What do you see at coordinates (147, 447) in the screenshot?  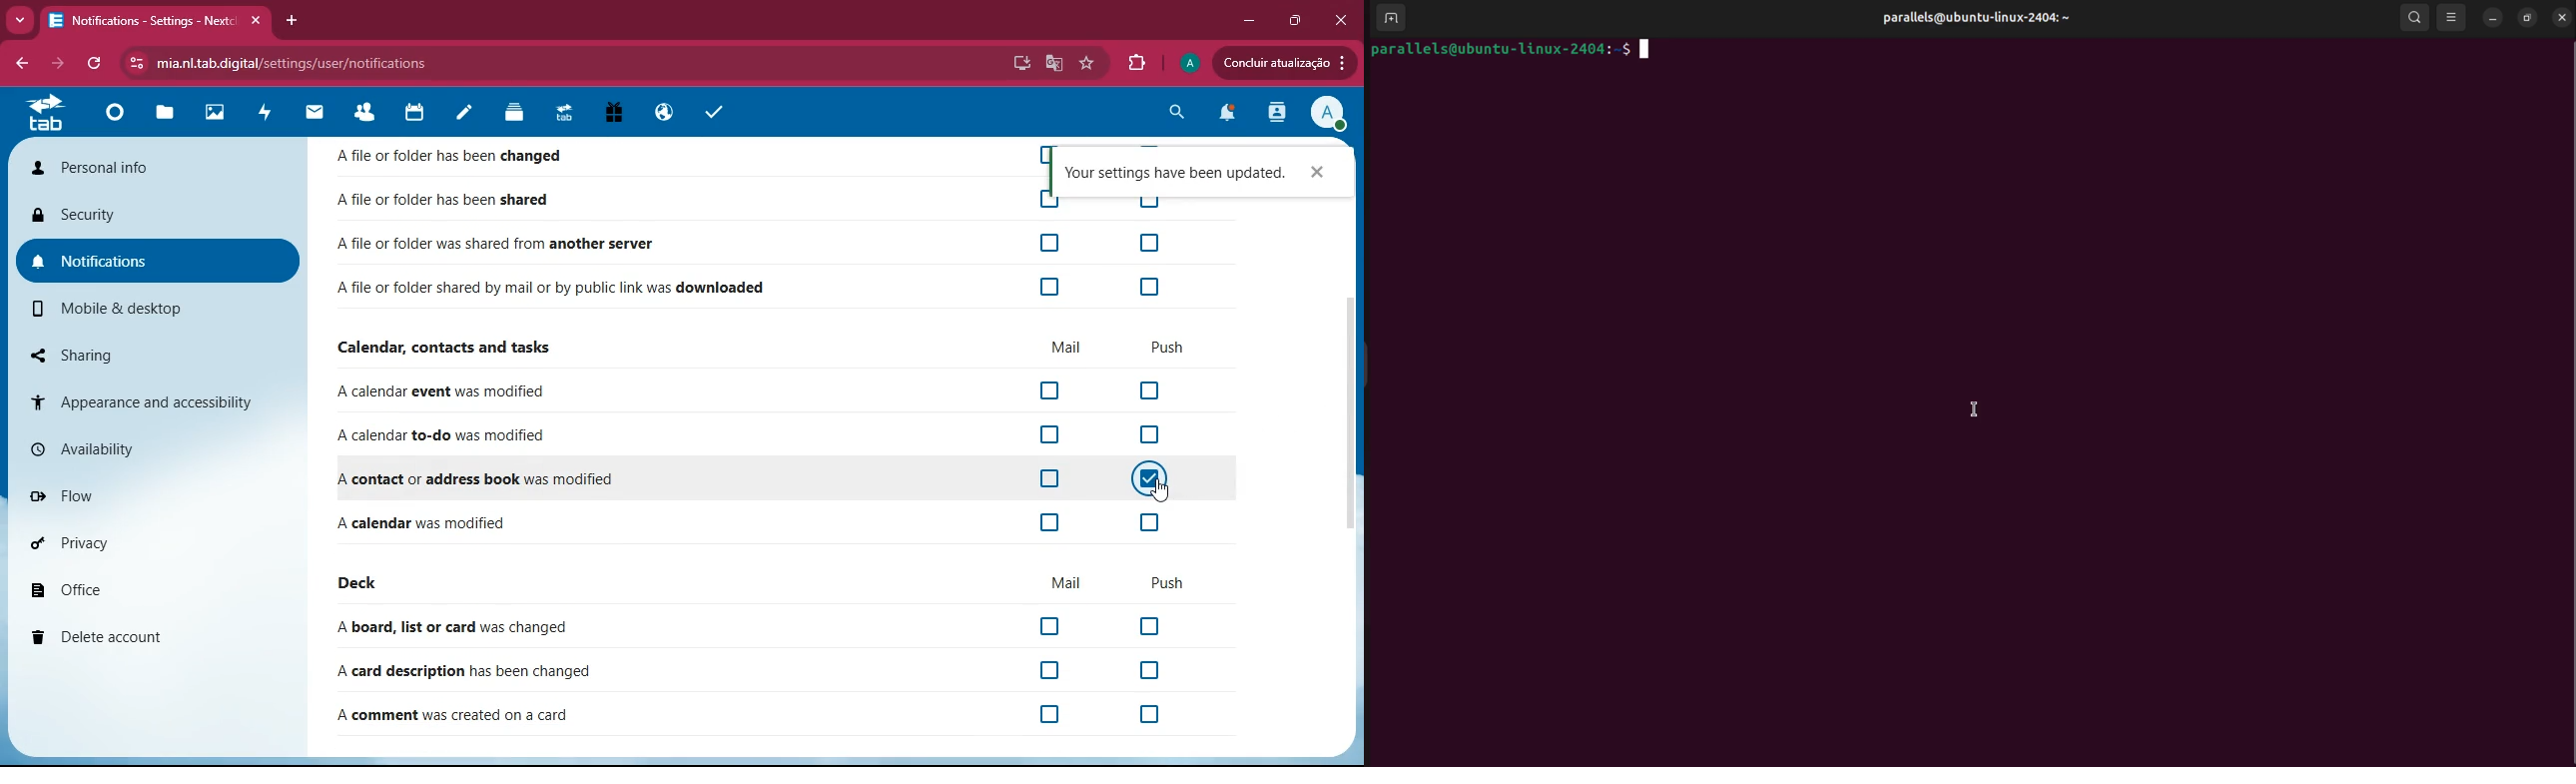 I see `availability` at bounding box center [147, 447].